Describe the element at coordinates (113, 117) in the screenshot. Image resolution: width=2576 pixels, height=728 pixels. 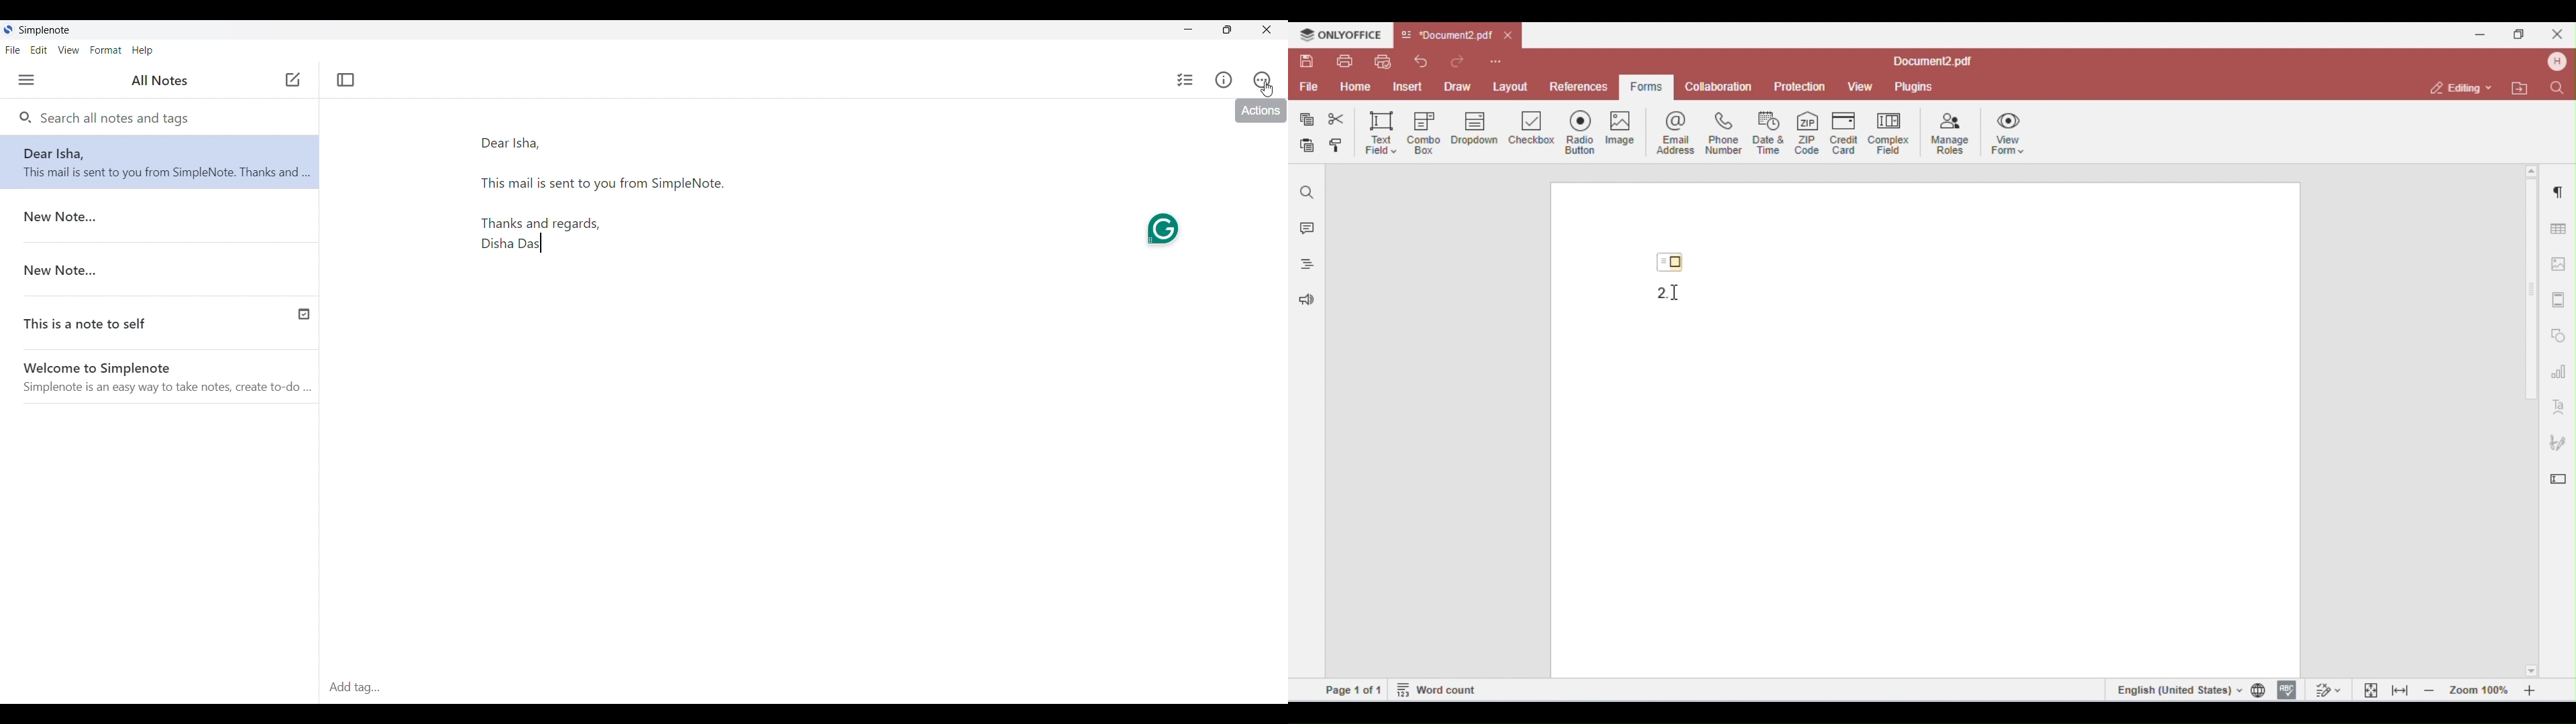
I see `Search all notes and tags` at that location.